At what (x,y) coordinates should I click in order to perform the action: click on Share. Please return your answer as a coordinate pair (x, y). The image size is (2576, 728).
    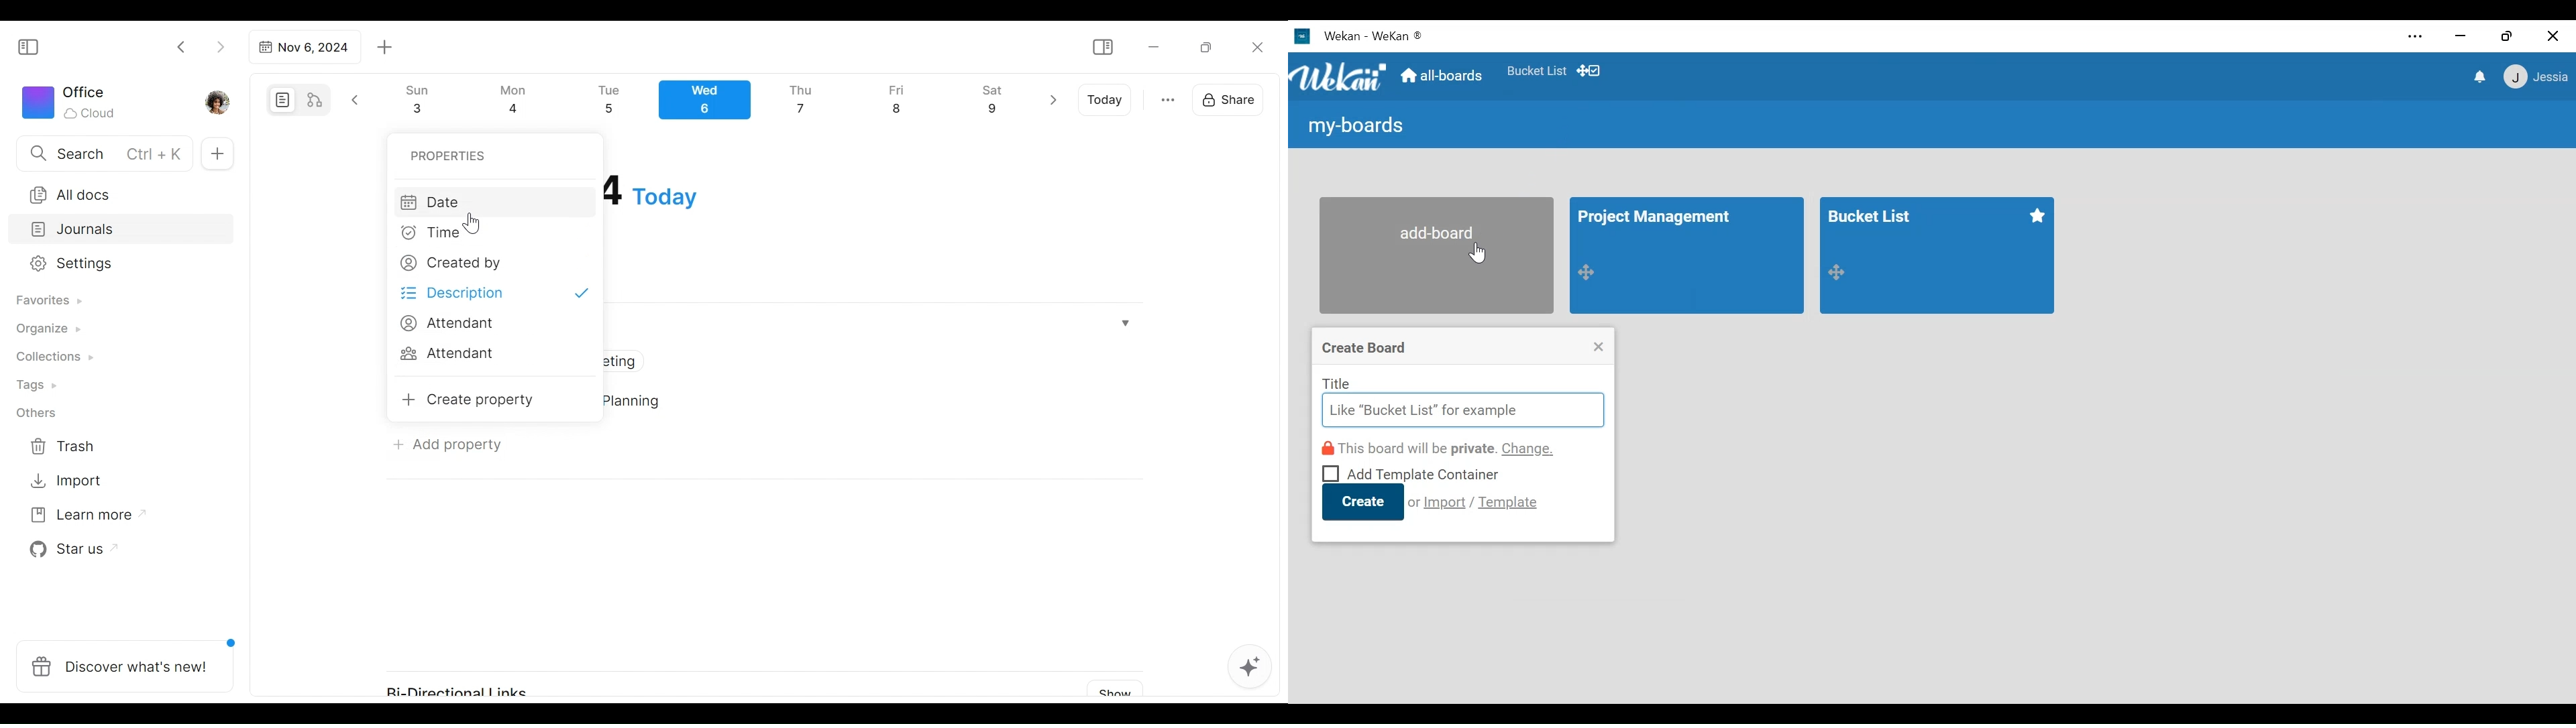
    Looking at the image, I should click on (1232, 98).